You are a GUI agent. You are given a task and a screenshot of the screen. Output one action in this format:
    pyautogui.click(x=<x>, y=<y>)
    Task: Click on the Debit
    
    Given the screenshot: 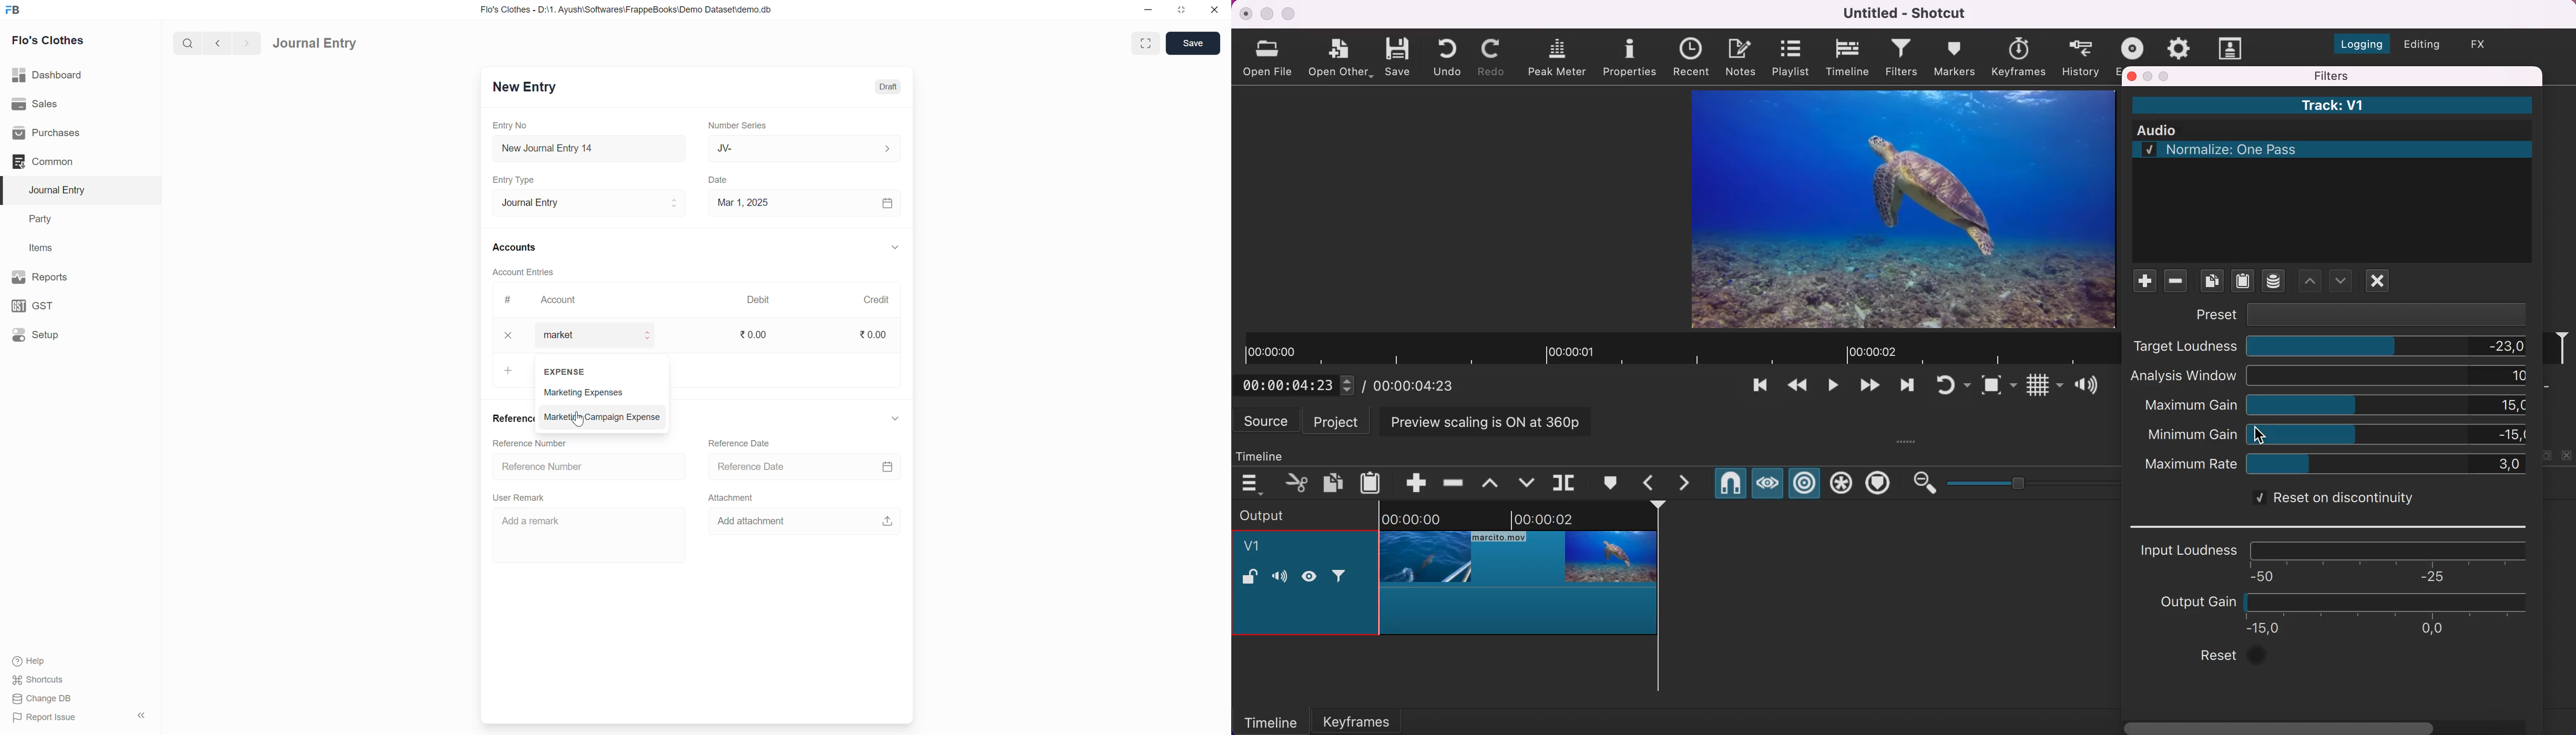 What is the action you would take?
    pyautogui.click(x=759, y=299)
    